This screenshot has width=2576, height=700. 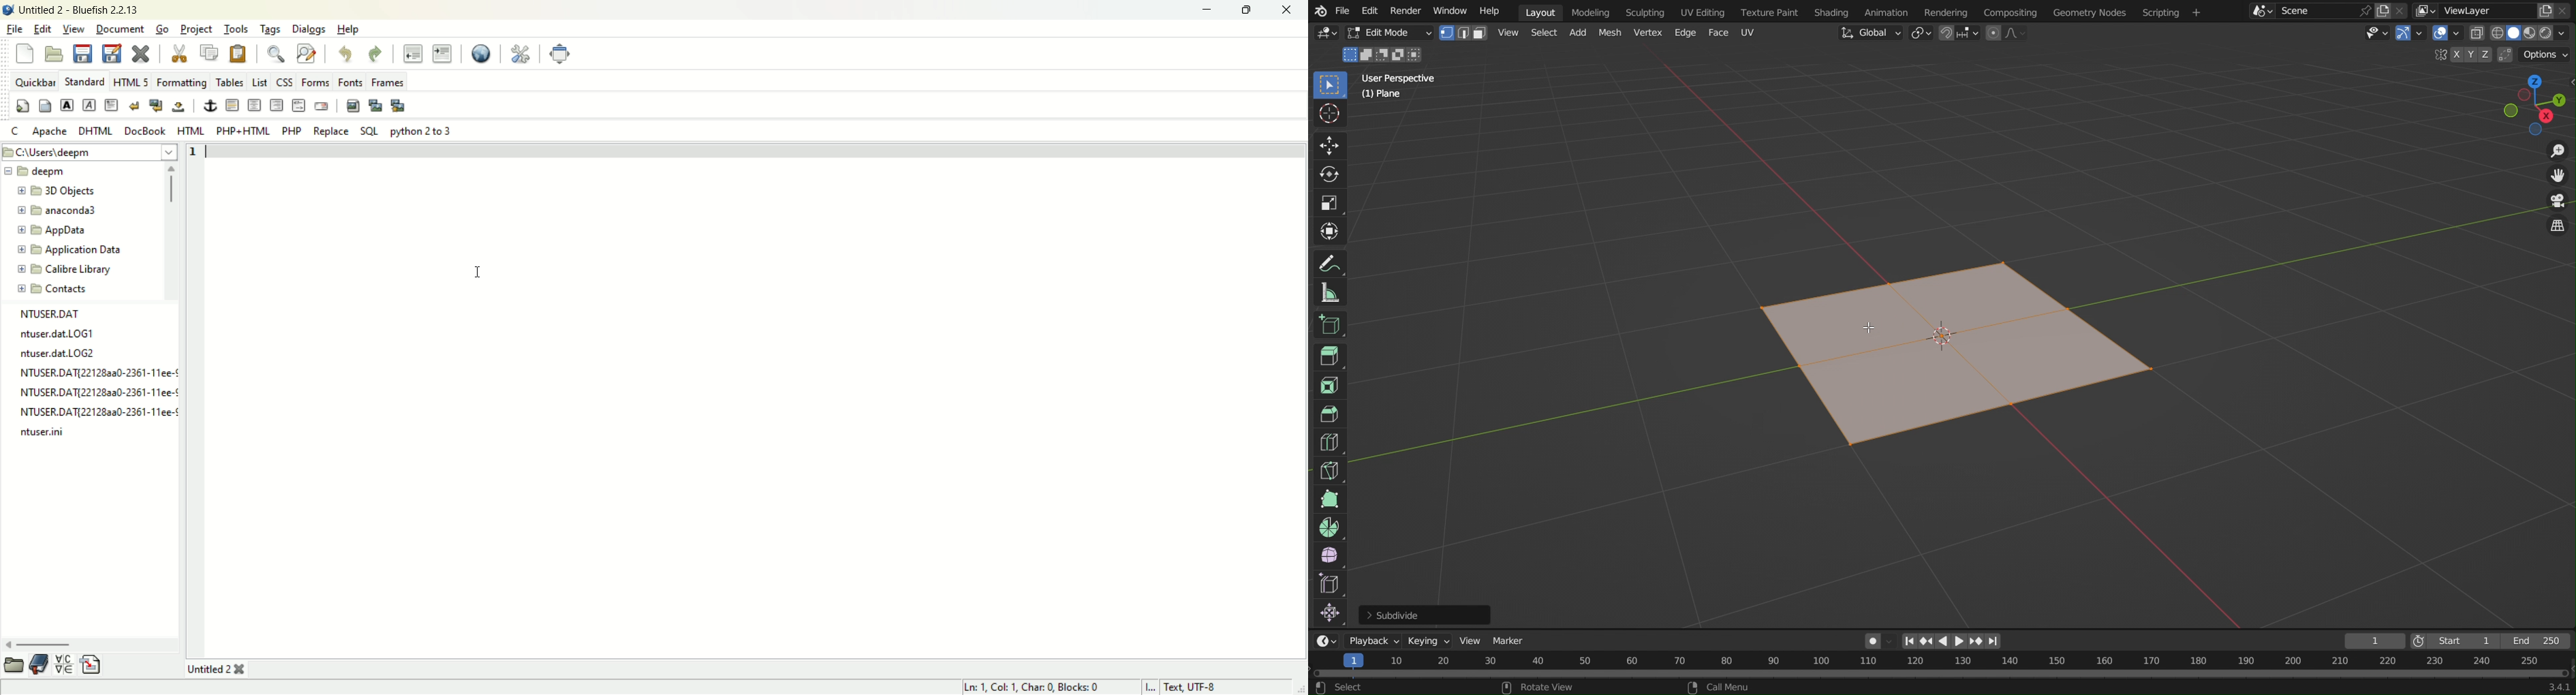 What do you see at coordinates (197, 29) in the screenshot?
I see `project` at bounding box center [197, 29].